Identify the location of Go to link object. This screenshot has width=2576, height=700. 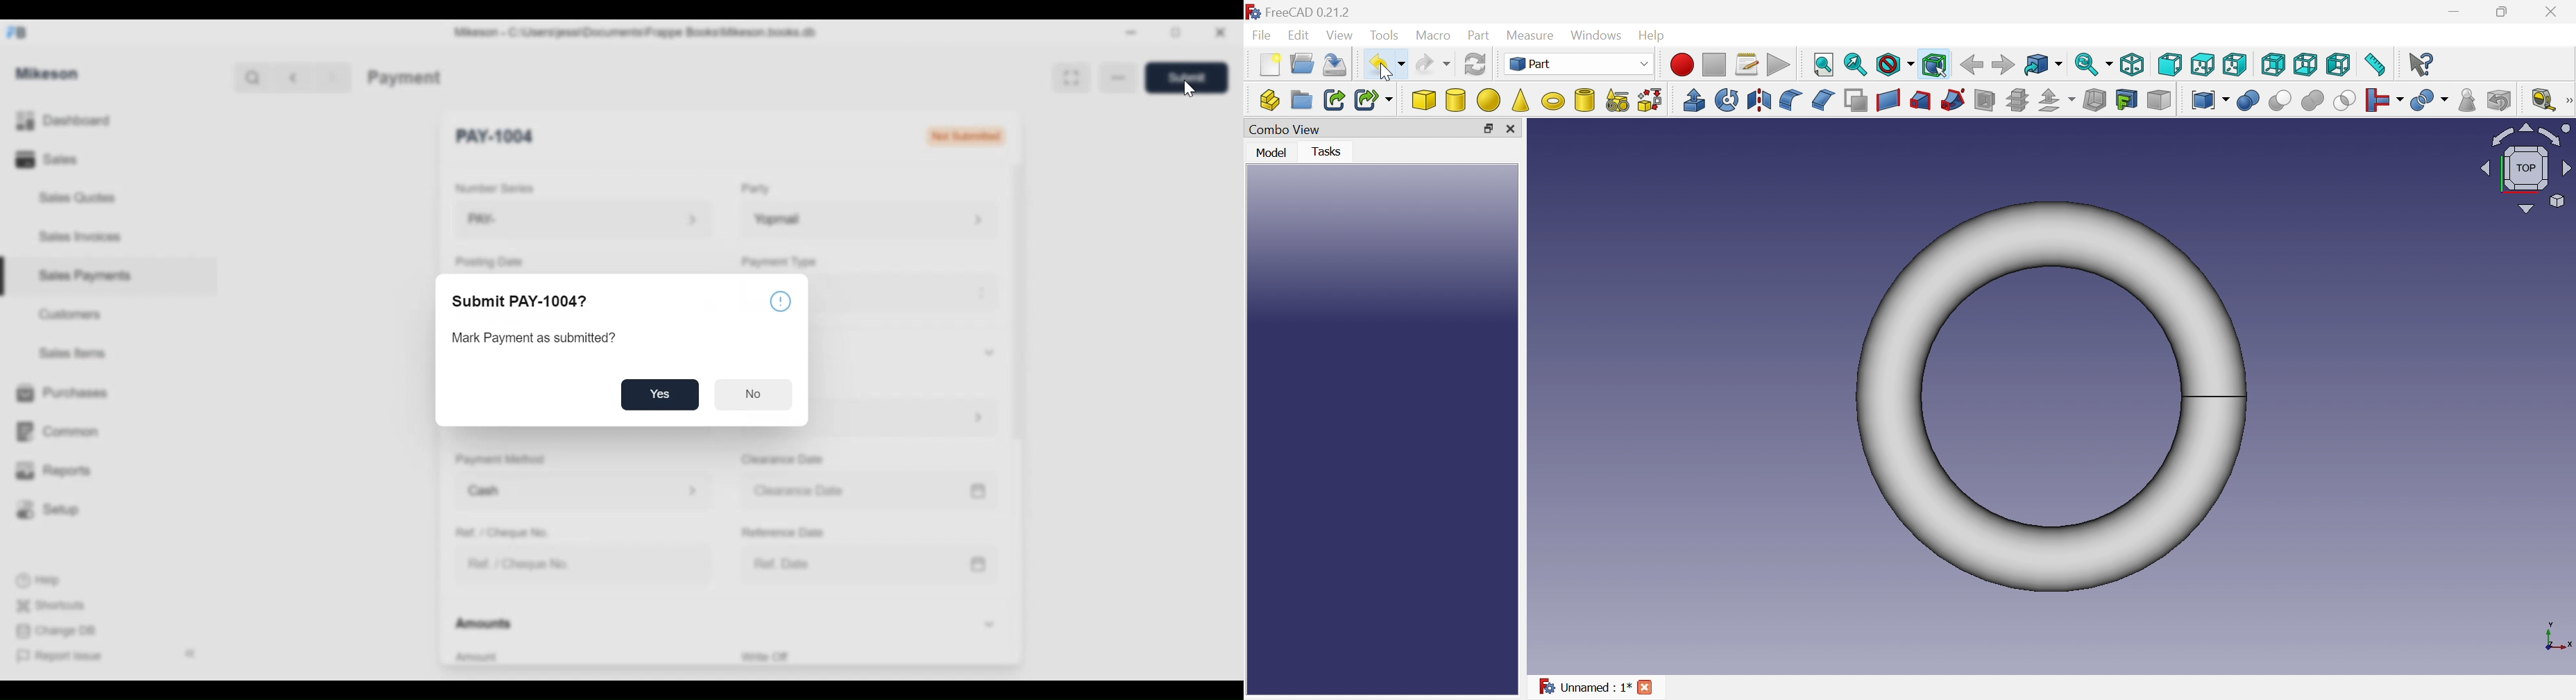
(2042, 65).